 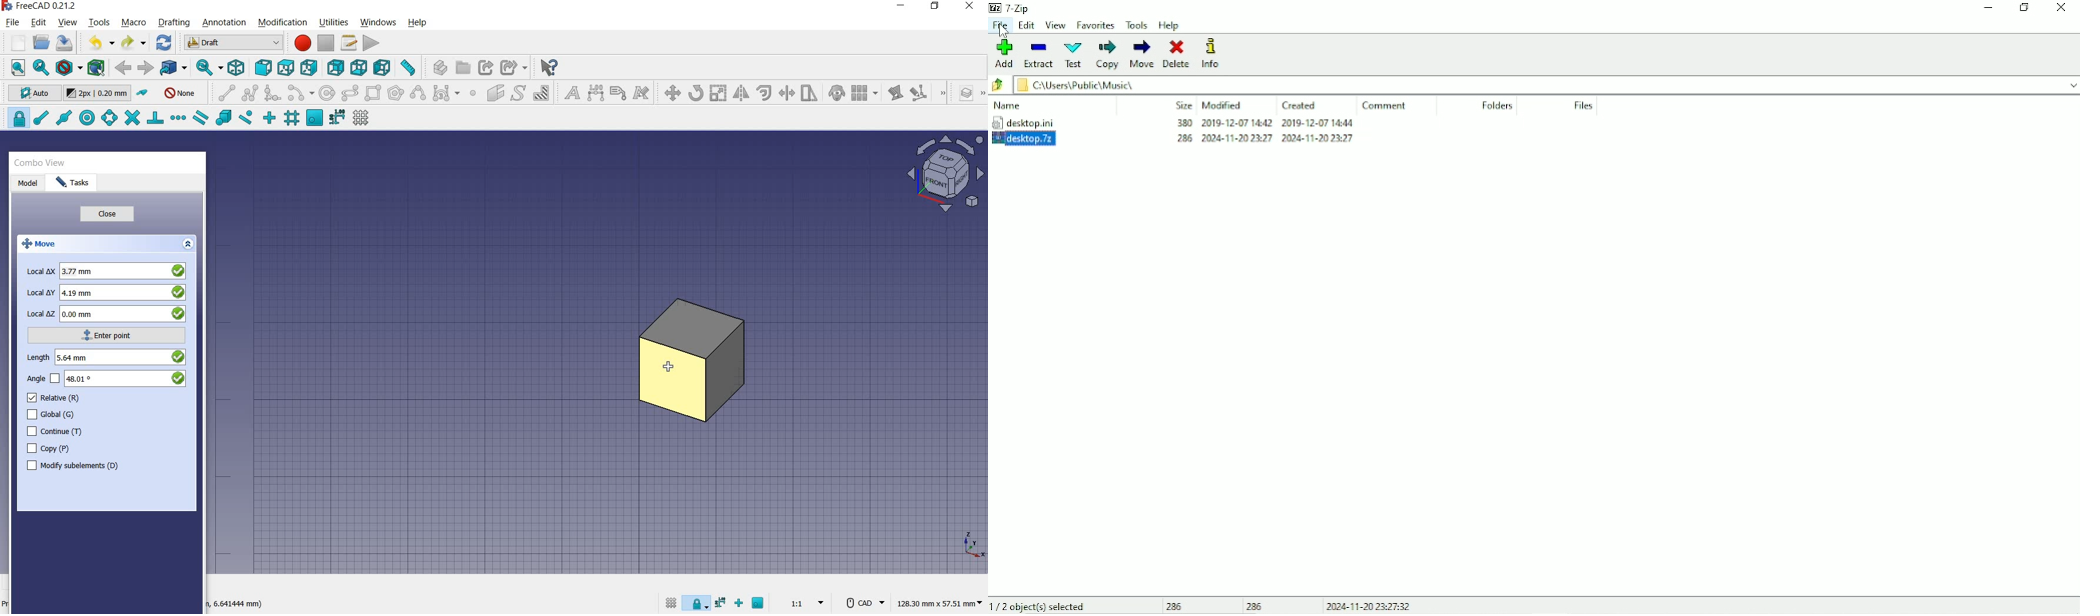 What do you see at coordinates (786, 93) in the screenshot?
I see `trimex` at bounding box center [786, 93].